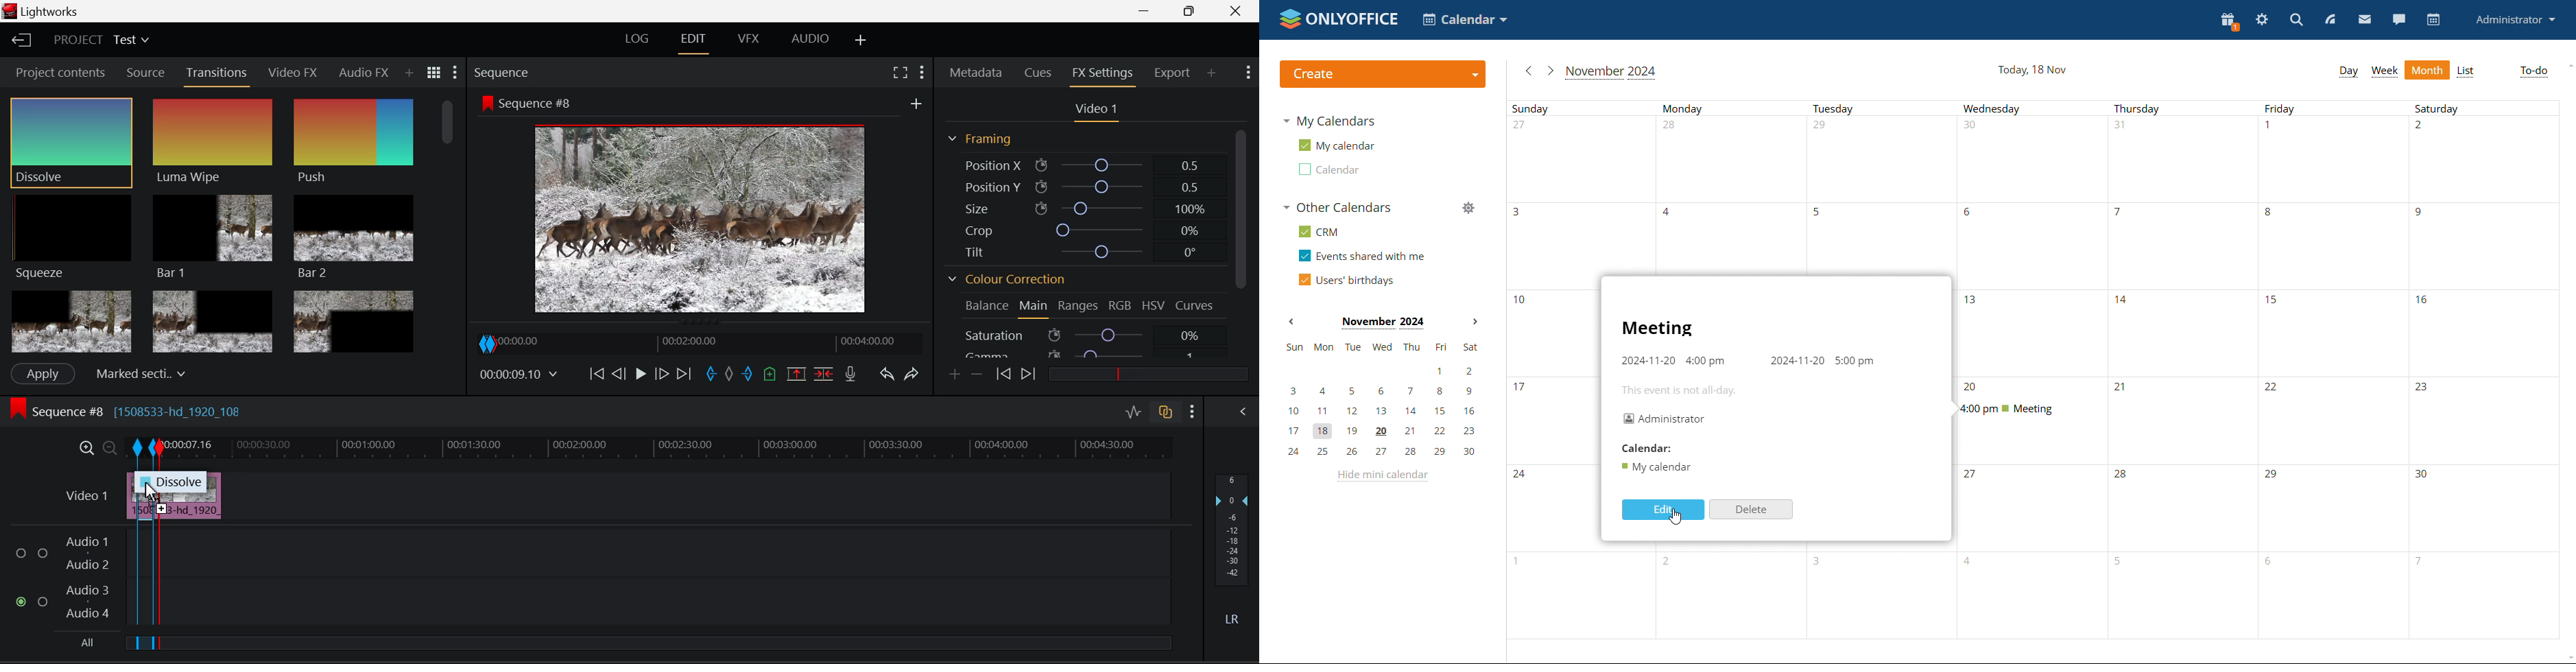 Image resolution: width=2576 pixels, height=672 pixels. Describe the element at coordinates (85, 642) in the screenshot. I see `All` at that location.